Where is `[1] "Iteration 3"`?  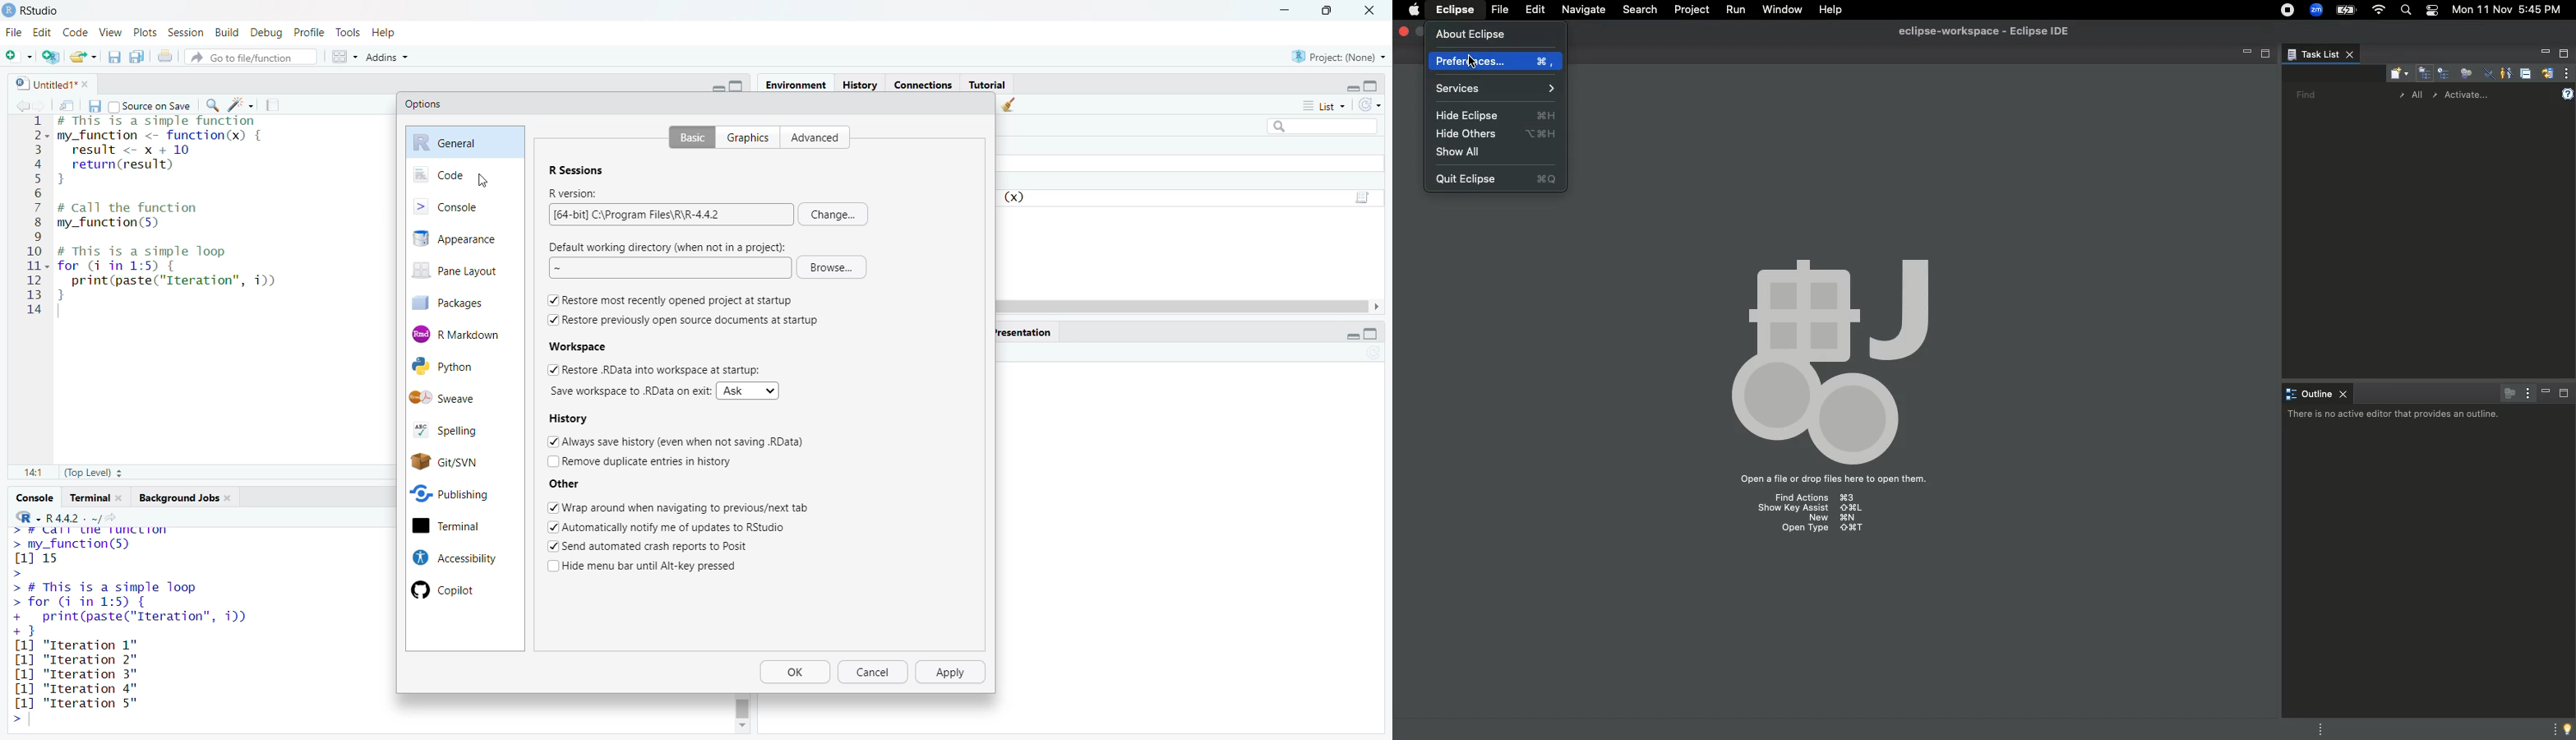
[1] "Iteration 3" is located at coordinates (74, 688).